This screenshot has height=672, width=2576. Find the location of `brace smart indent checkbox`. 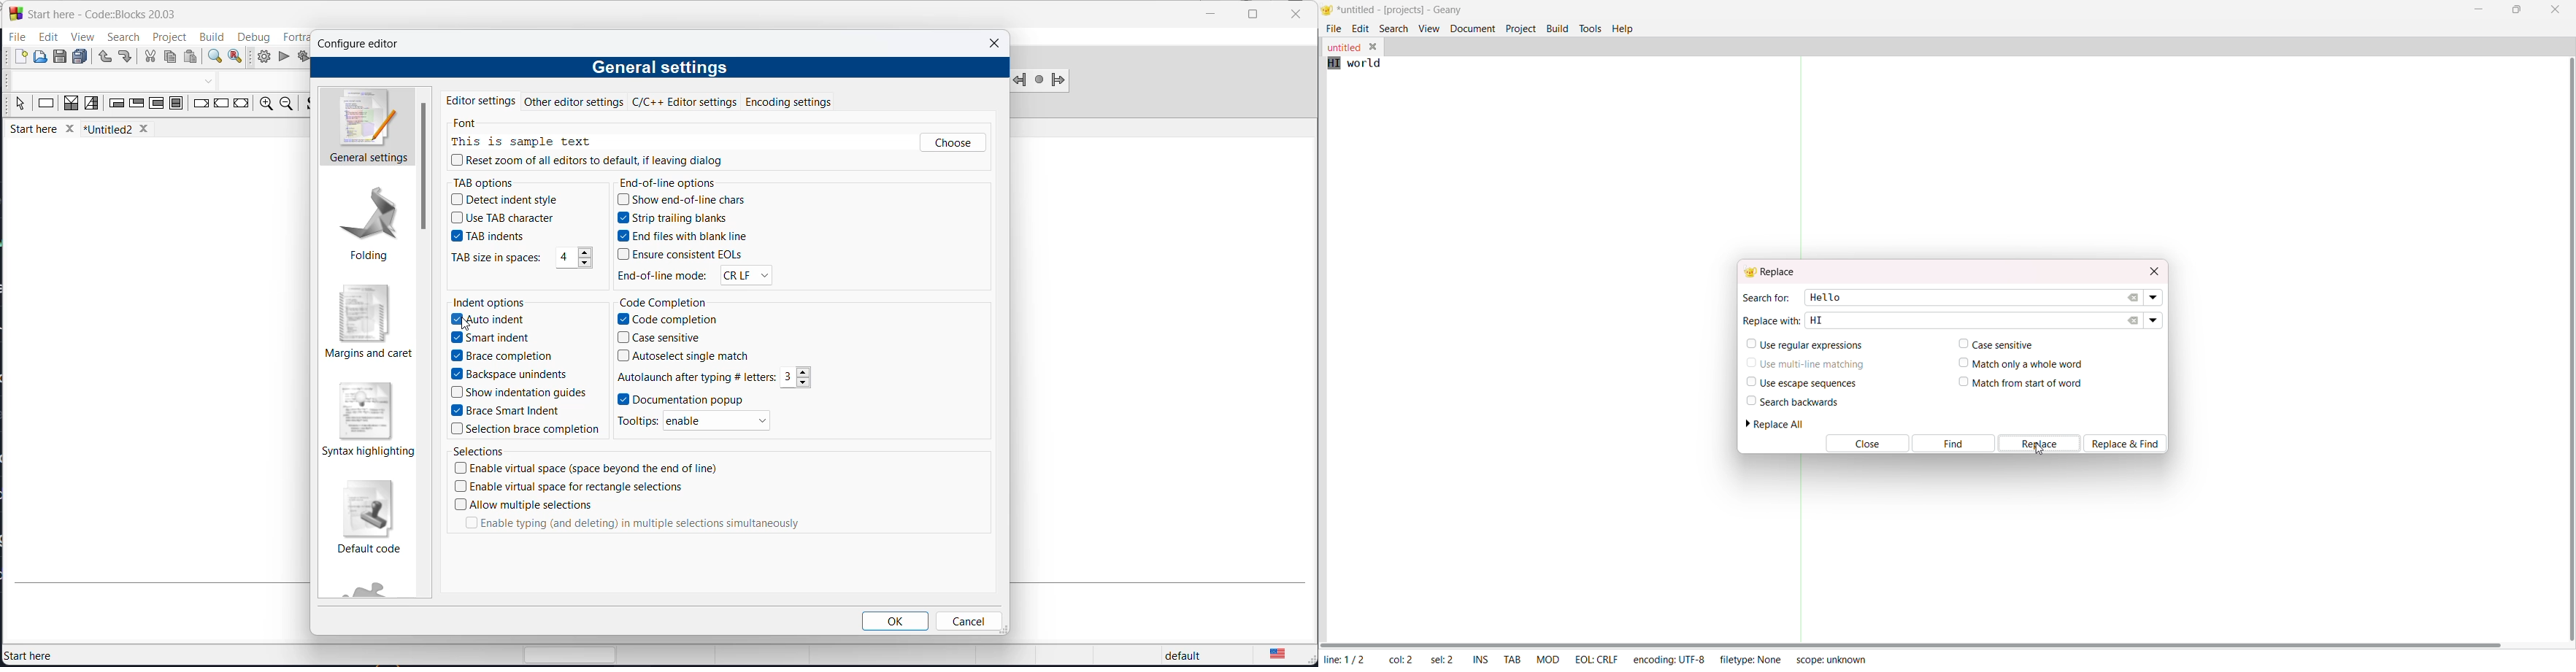

brace smart indent checkbox is located at coordinates (516, 410).